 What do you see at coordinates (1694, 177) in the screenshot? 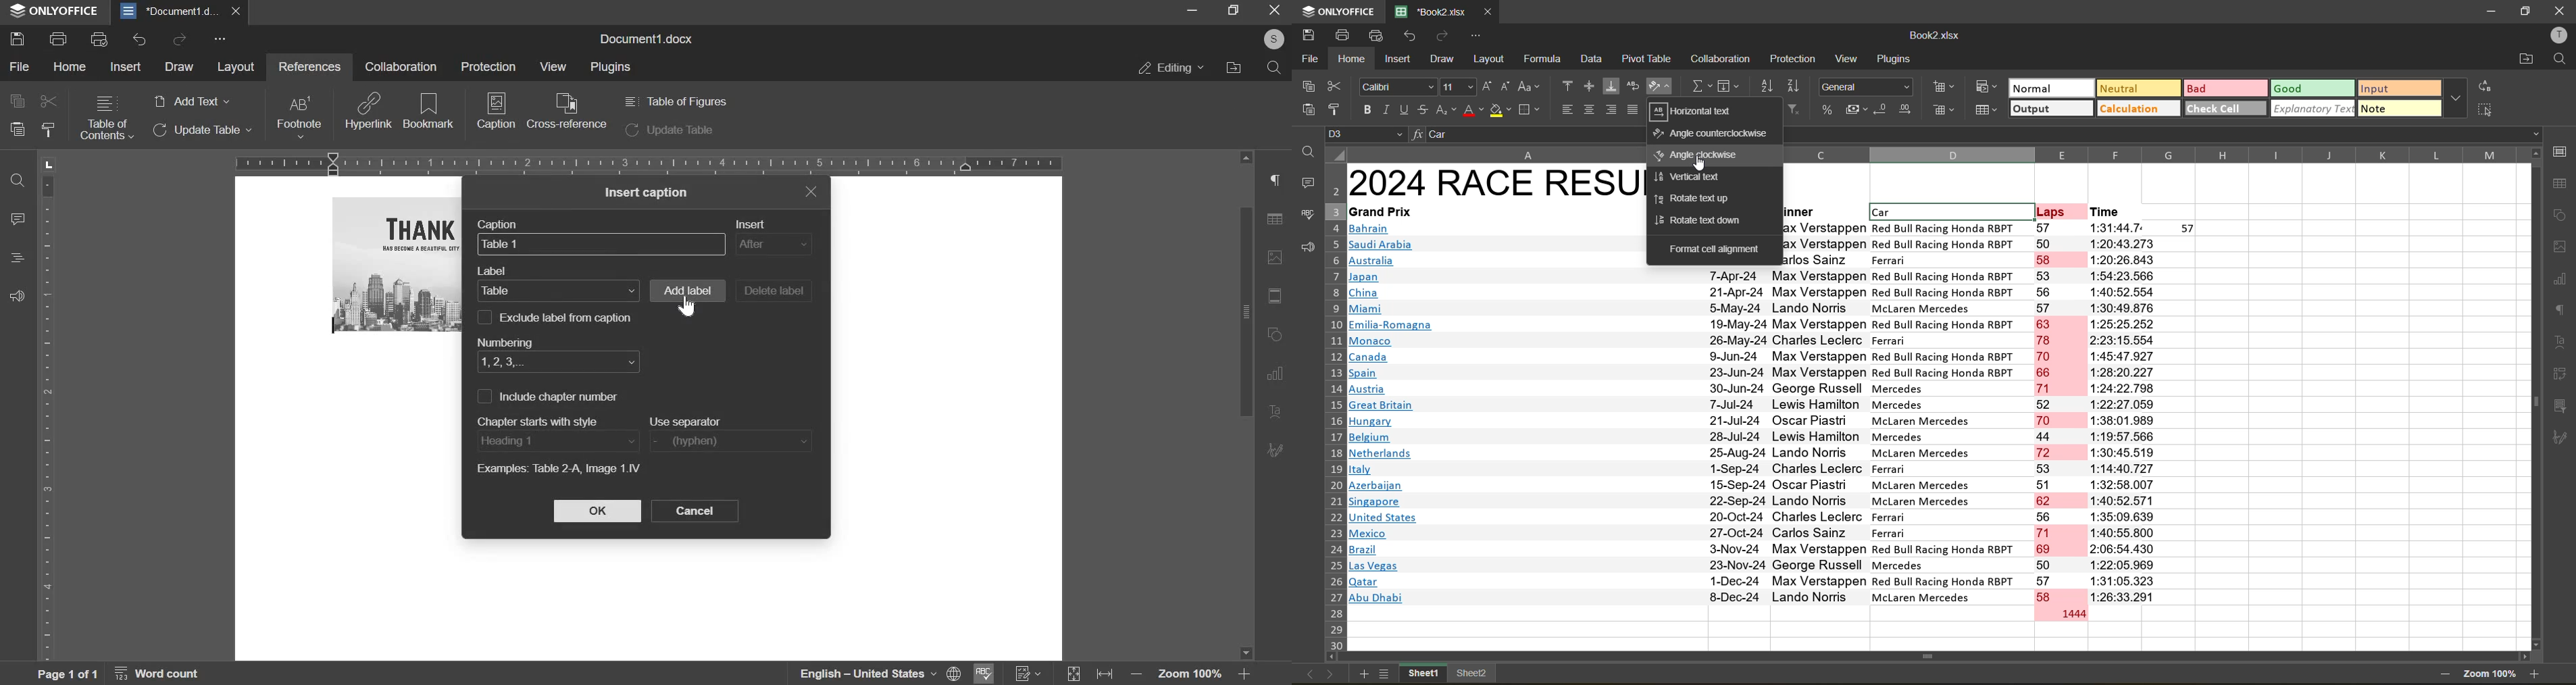
I see `vertical text` at bounding box center [1694, 177].